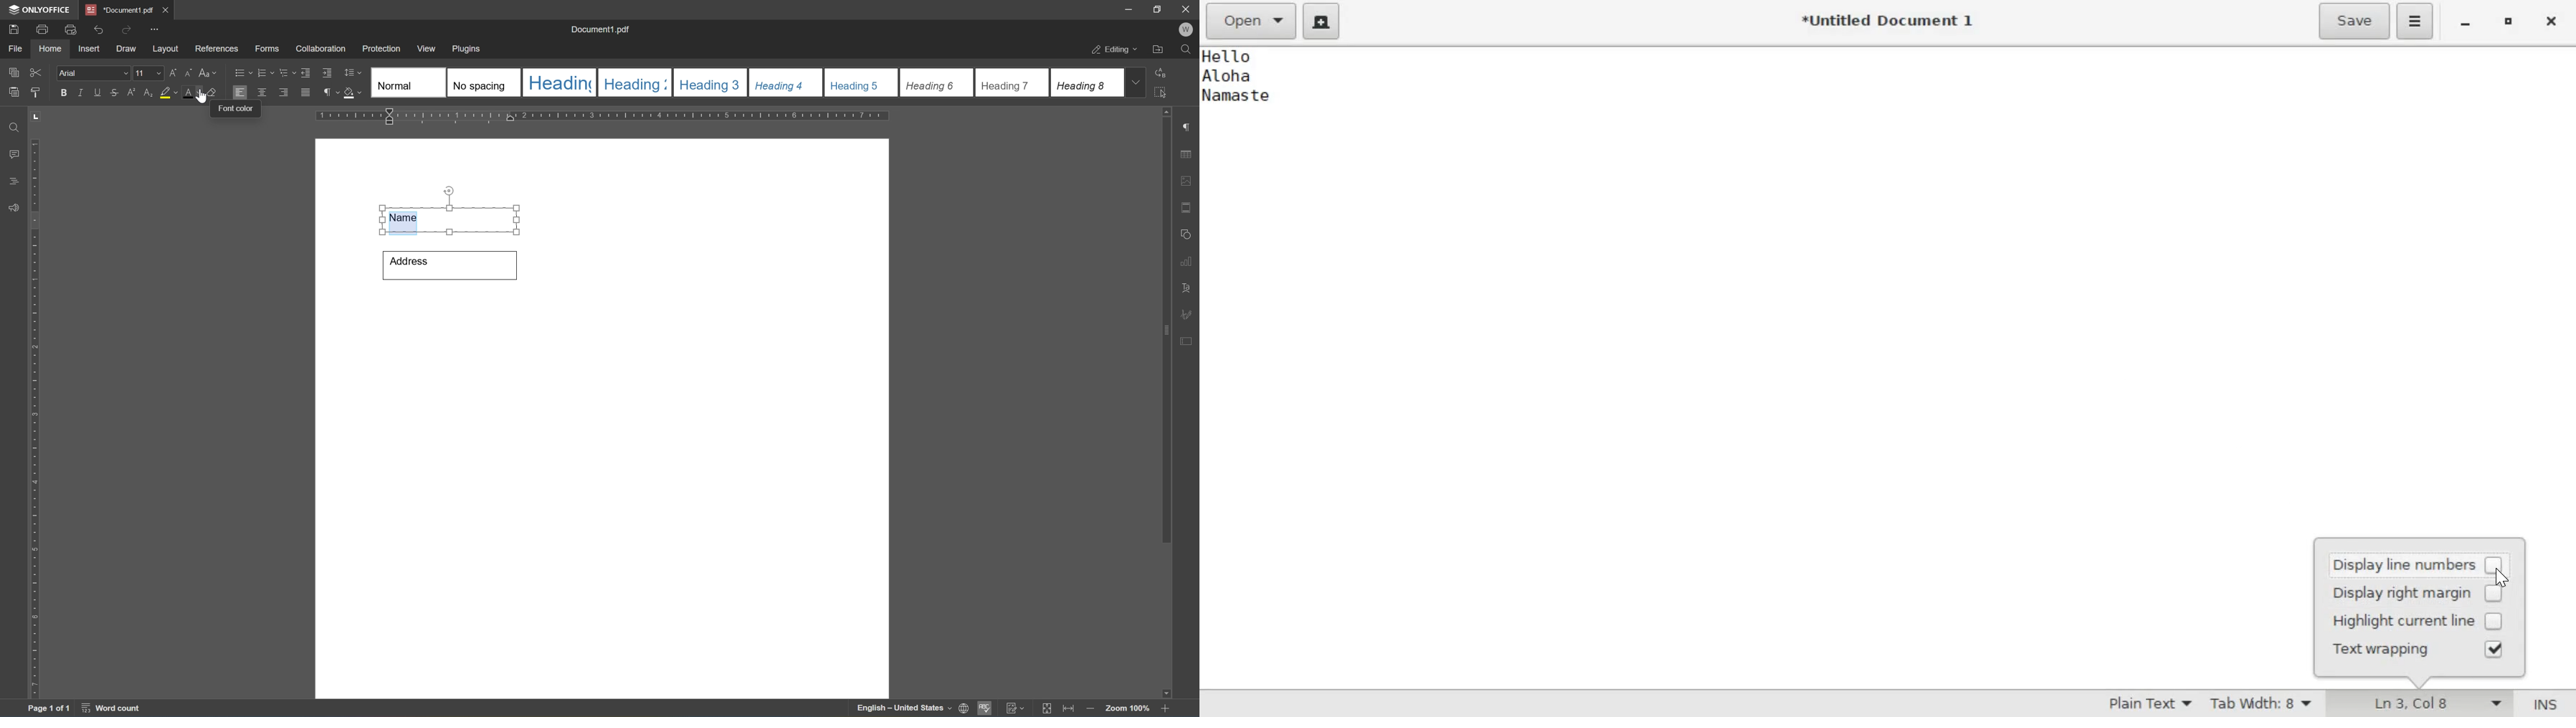 The width and height of the screenshot is (2576, 728). Describe the element at coordinates (1253, 20) in the screenshot. I see `Open a file` at that location.